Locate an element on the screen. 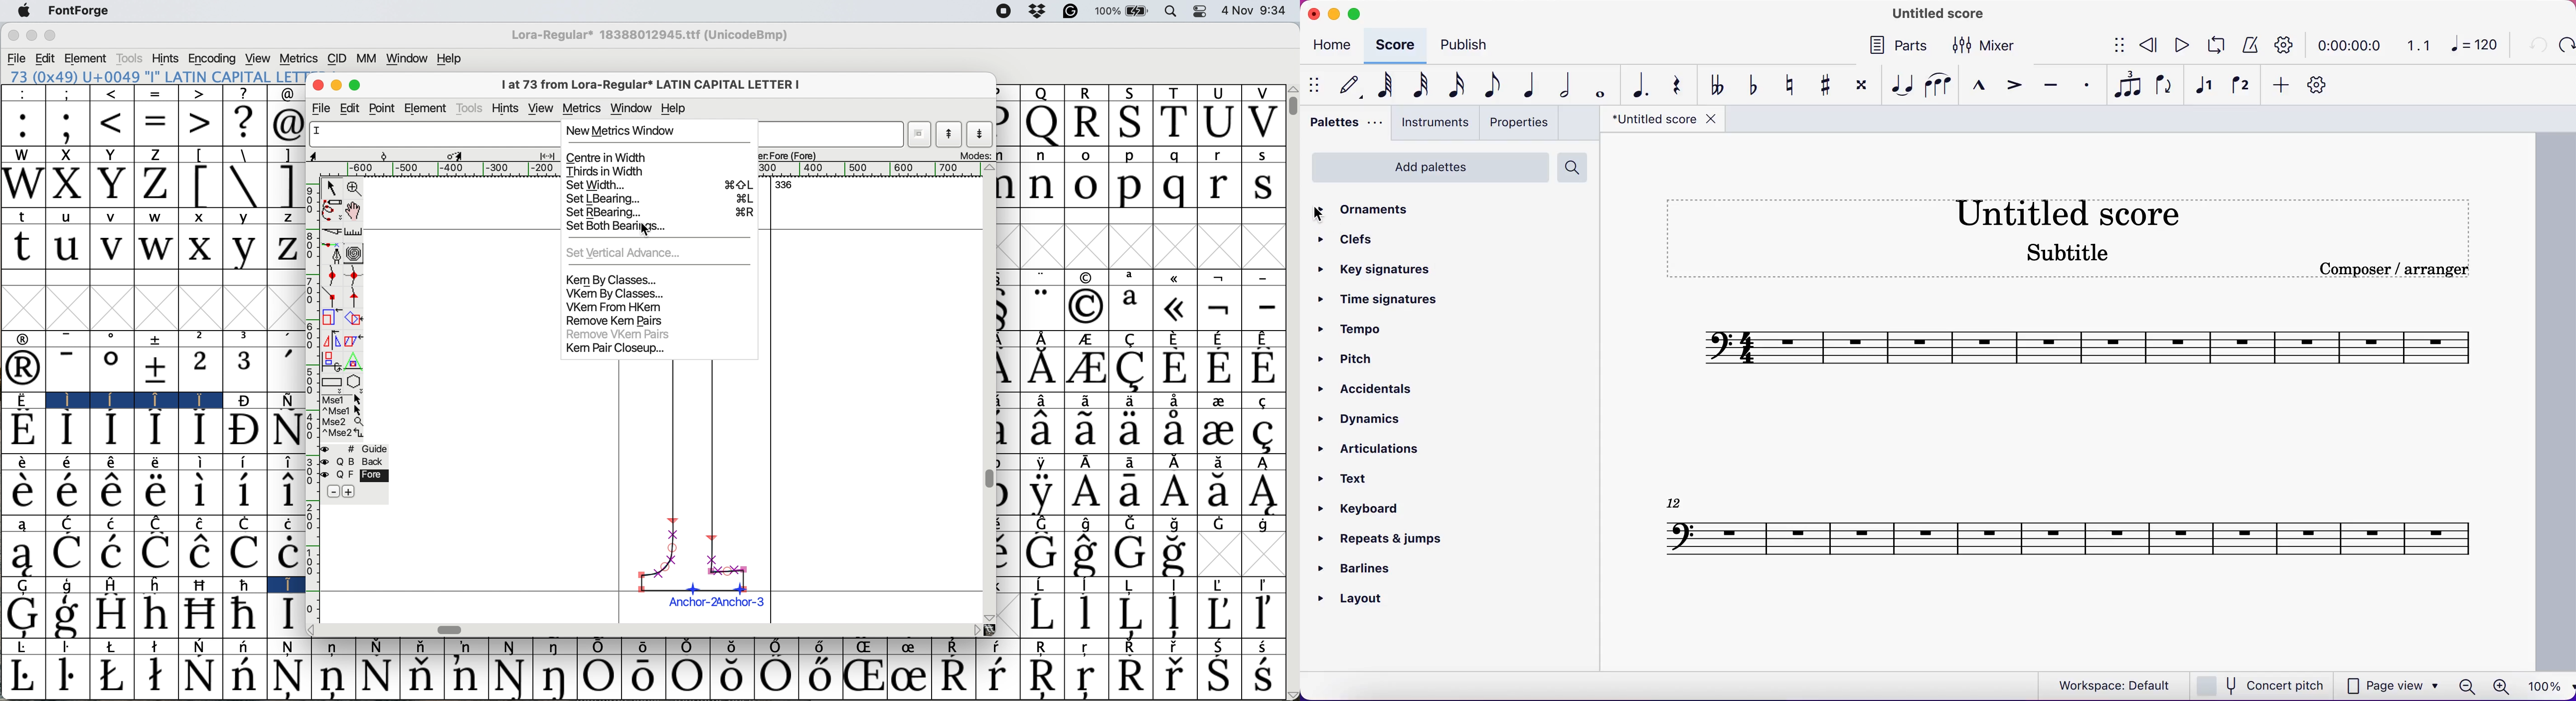 The width and height of the screenshot is (2576, 728). Symbol is located at coordinates (243, 614).